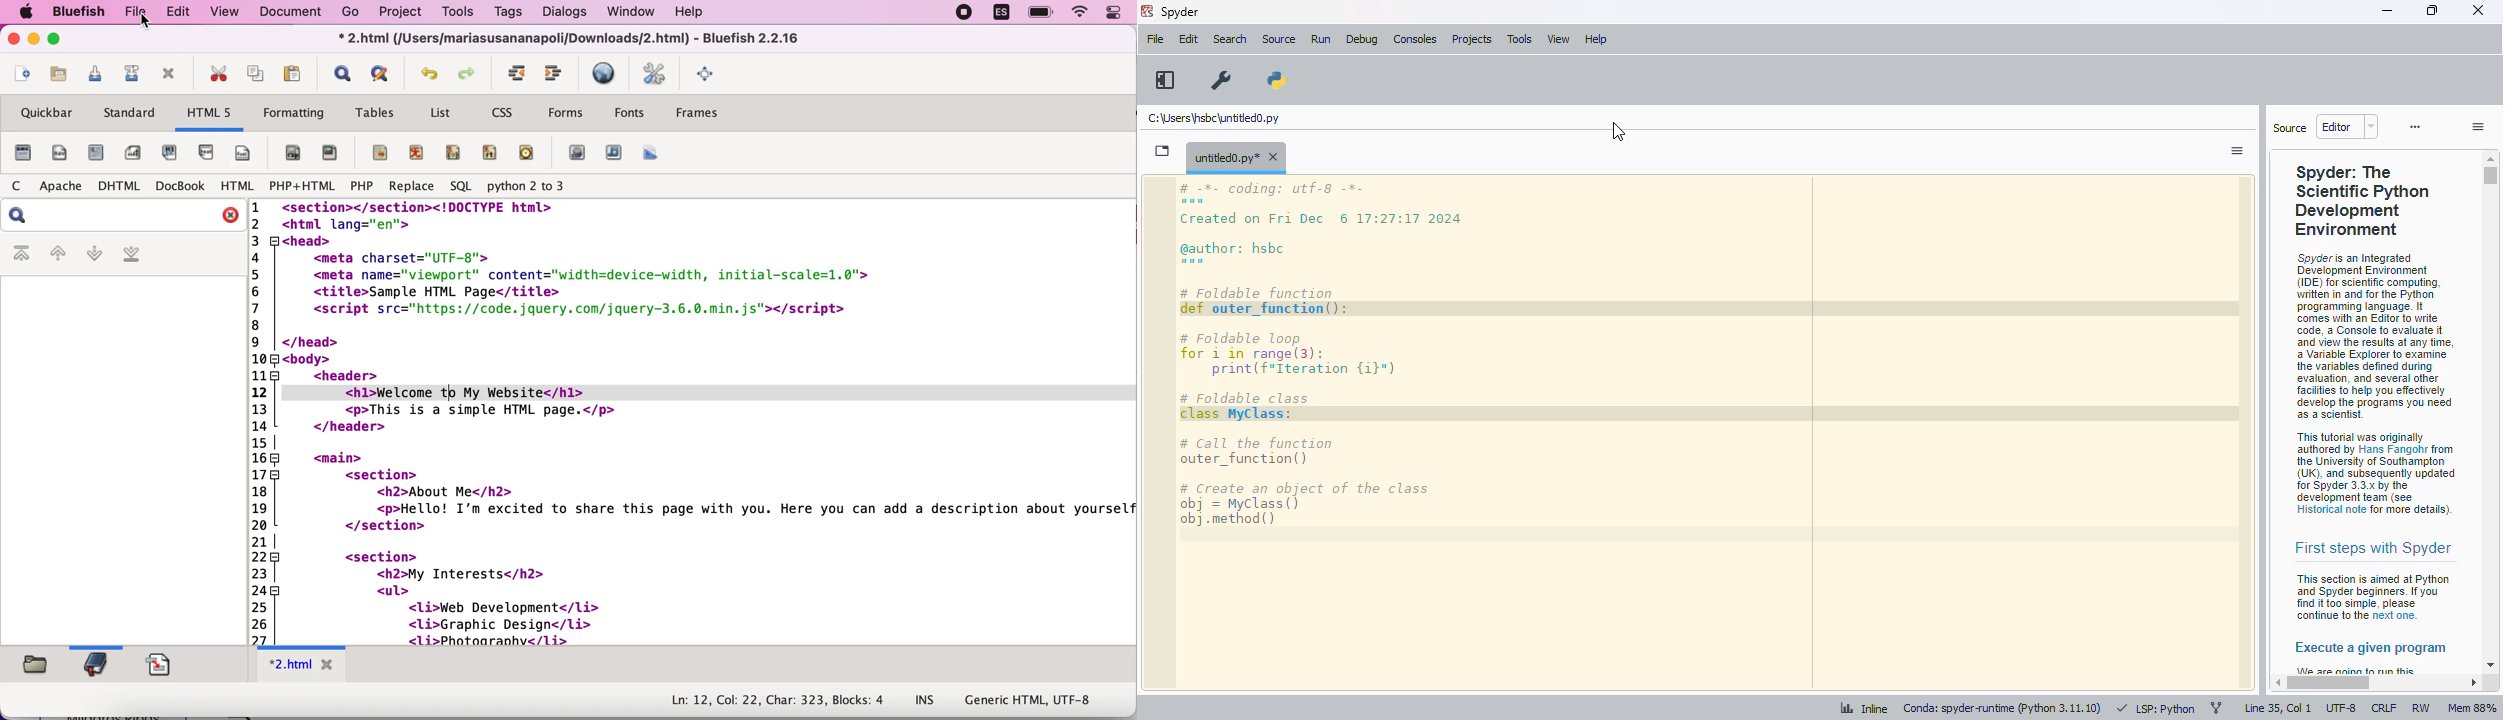  Describe the element at coordinates (2341, 708) in the screenshot. I see `UTF-8` at that location.